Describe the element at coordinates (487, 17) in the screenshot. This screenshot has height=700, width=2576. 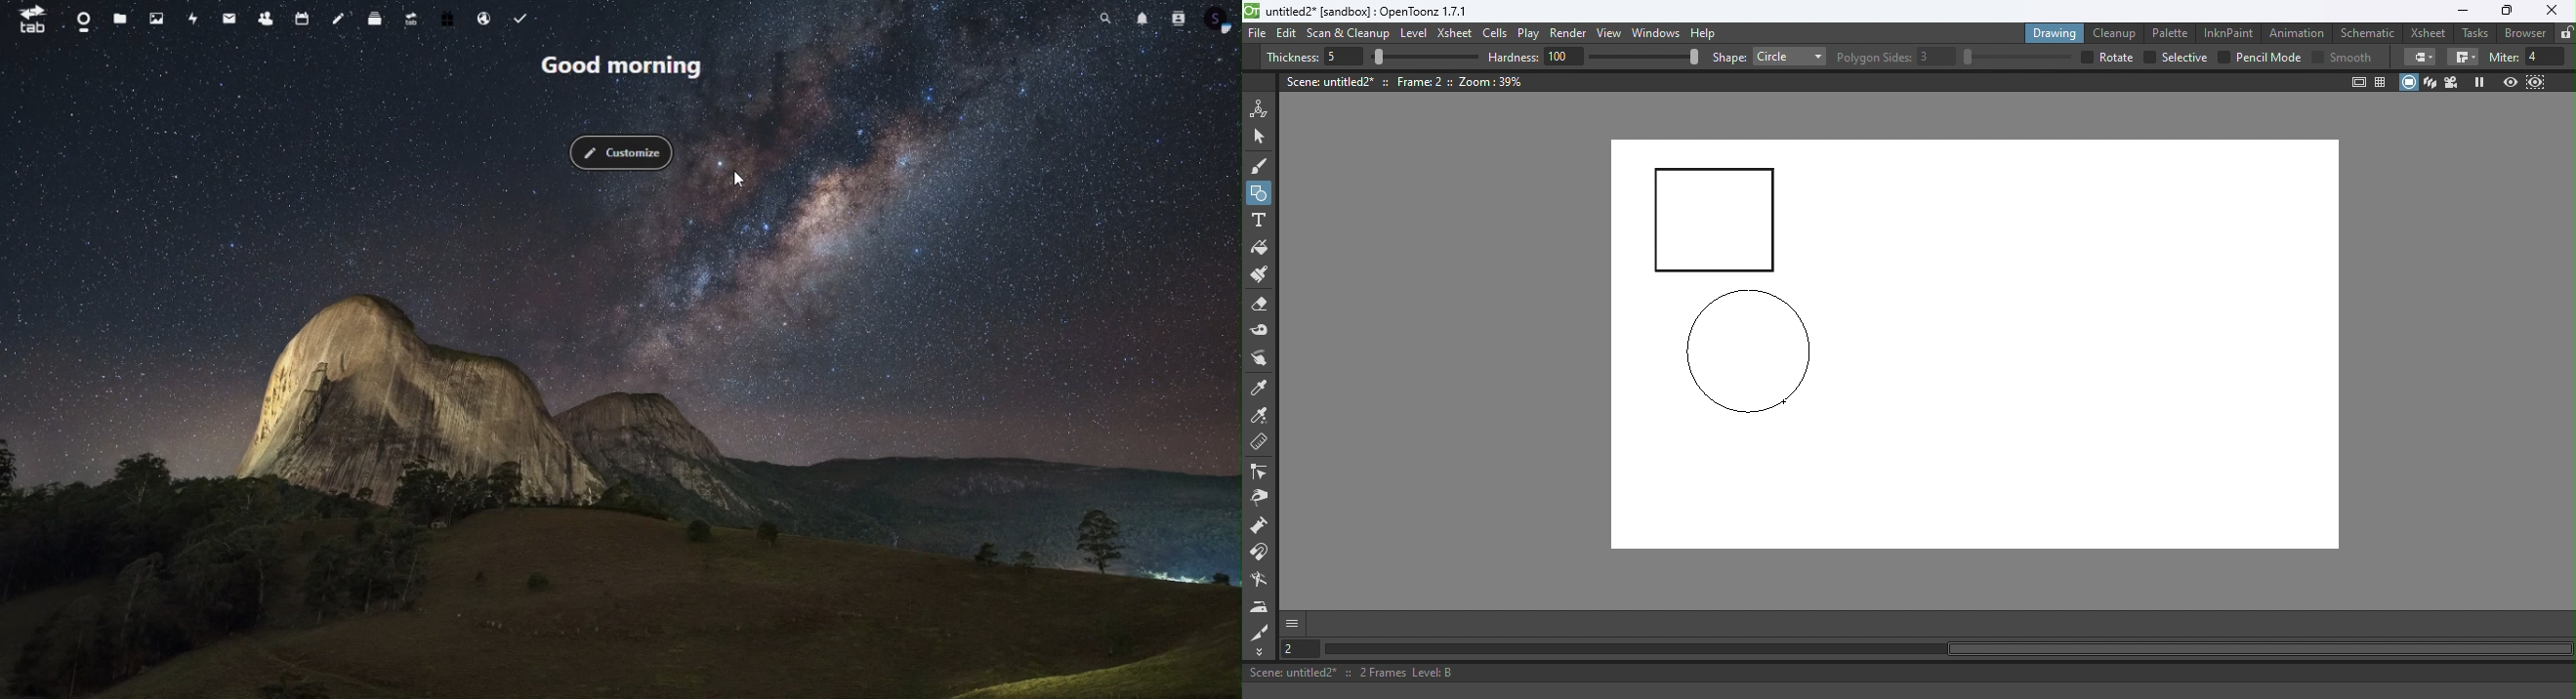
I see `email hosting` at that location.